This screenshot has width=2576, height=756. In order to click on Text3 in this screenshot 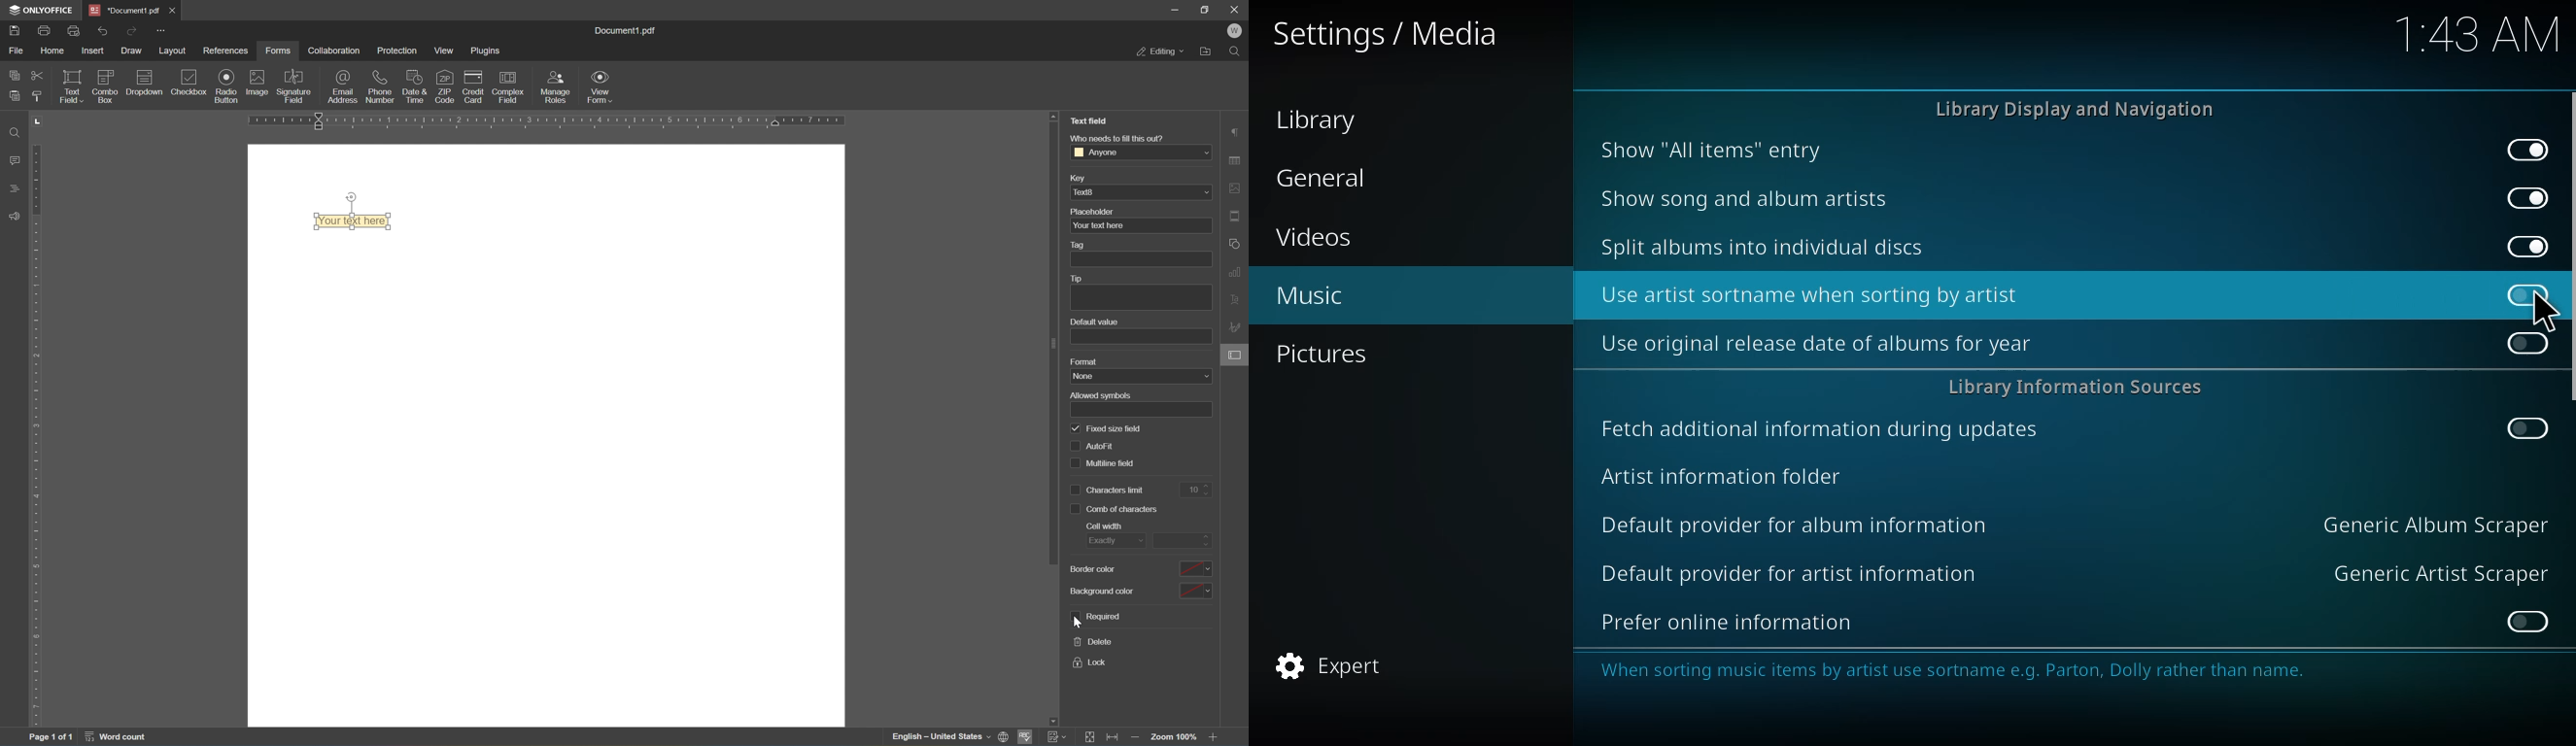, I will do `click(1141, 192)`.